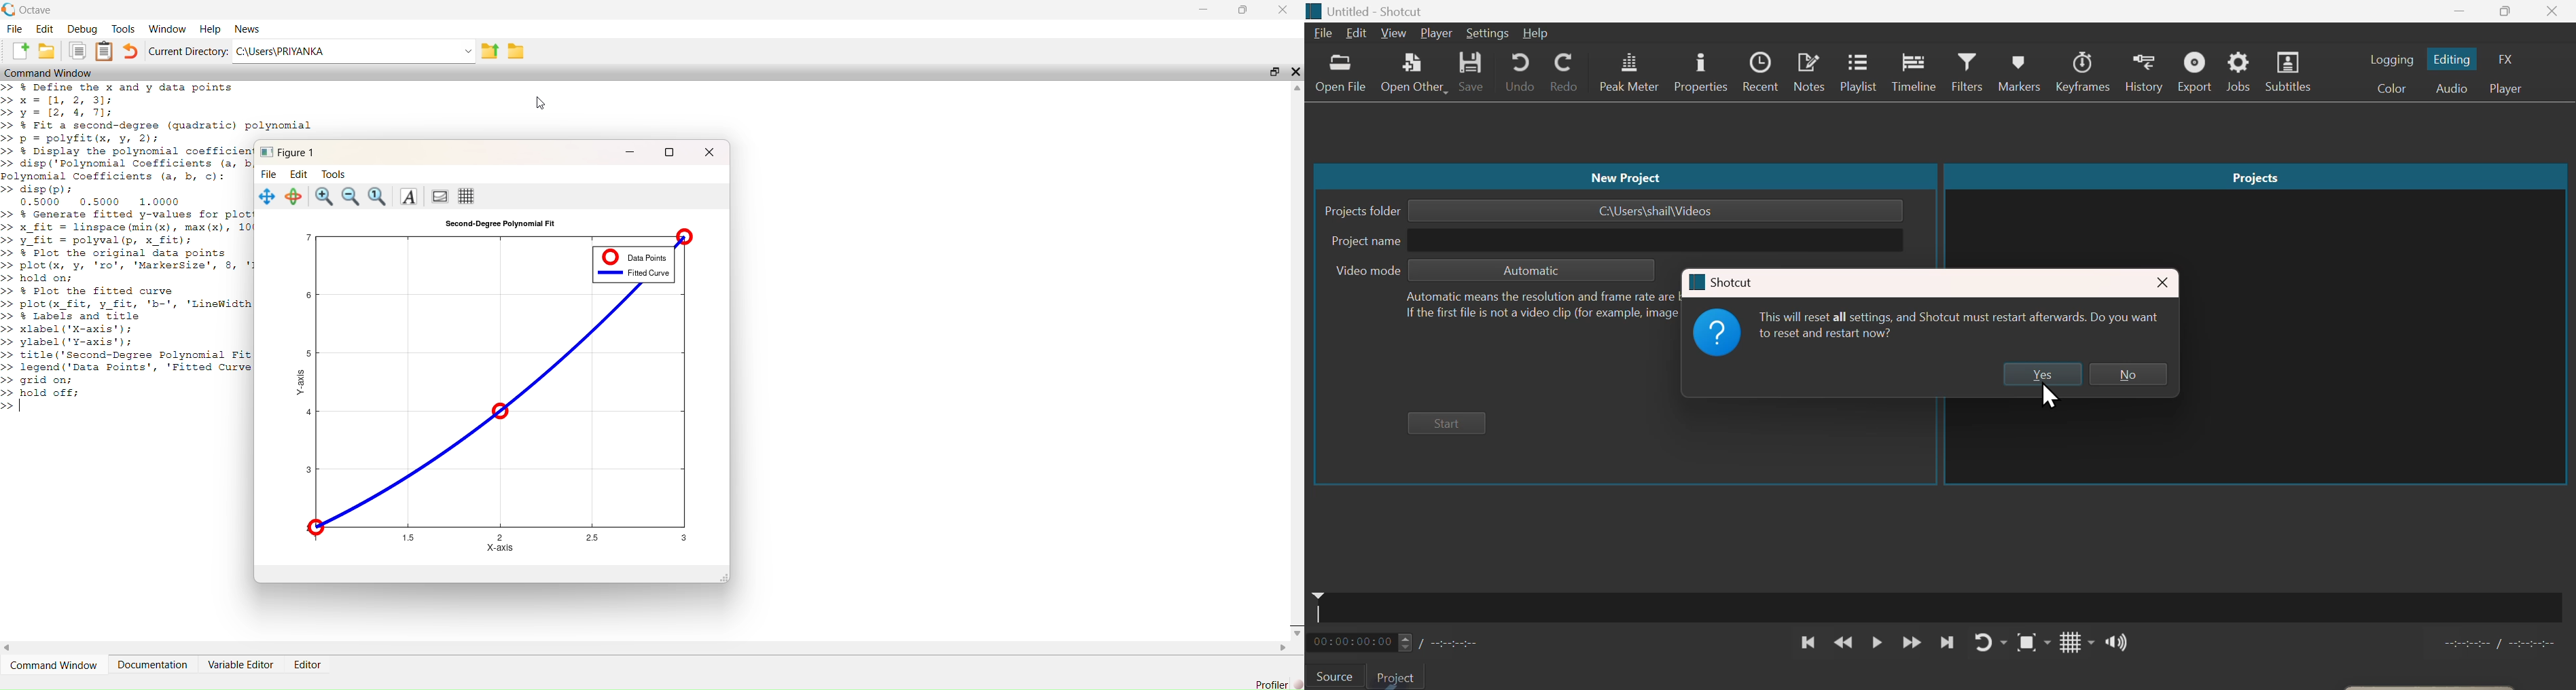  What do you see at coordinates (49, 51) in the screenshot?
I see `Open an existing file in editor` at bounding box center [49, 51].